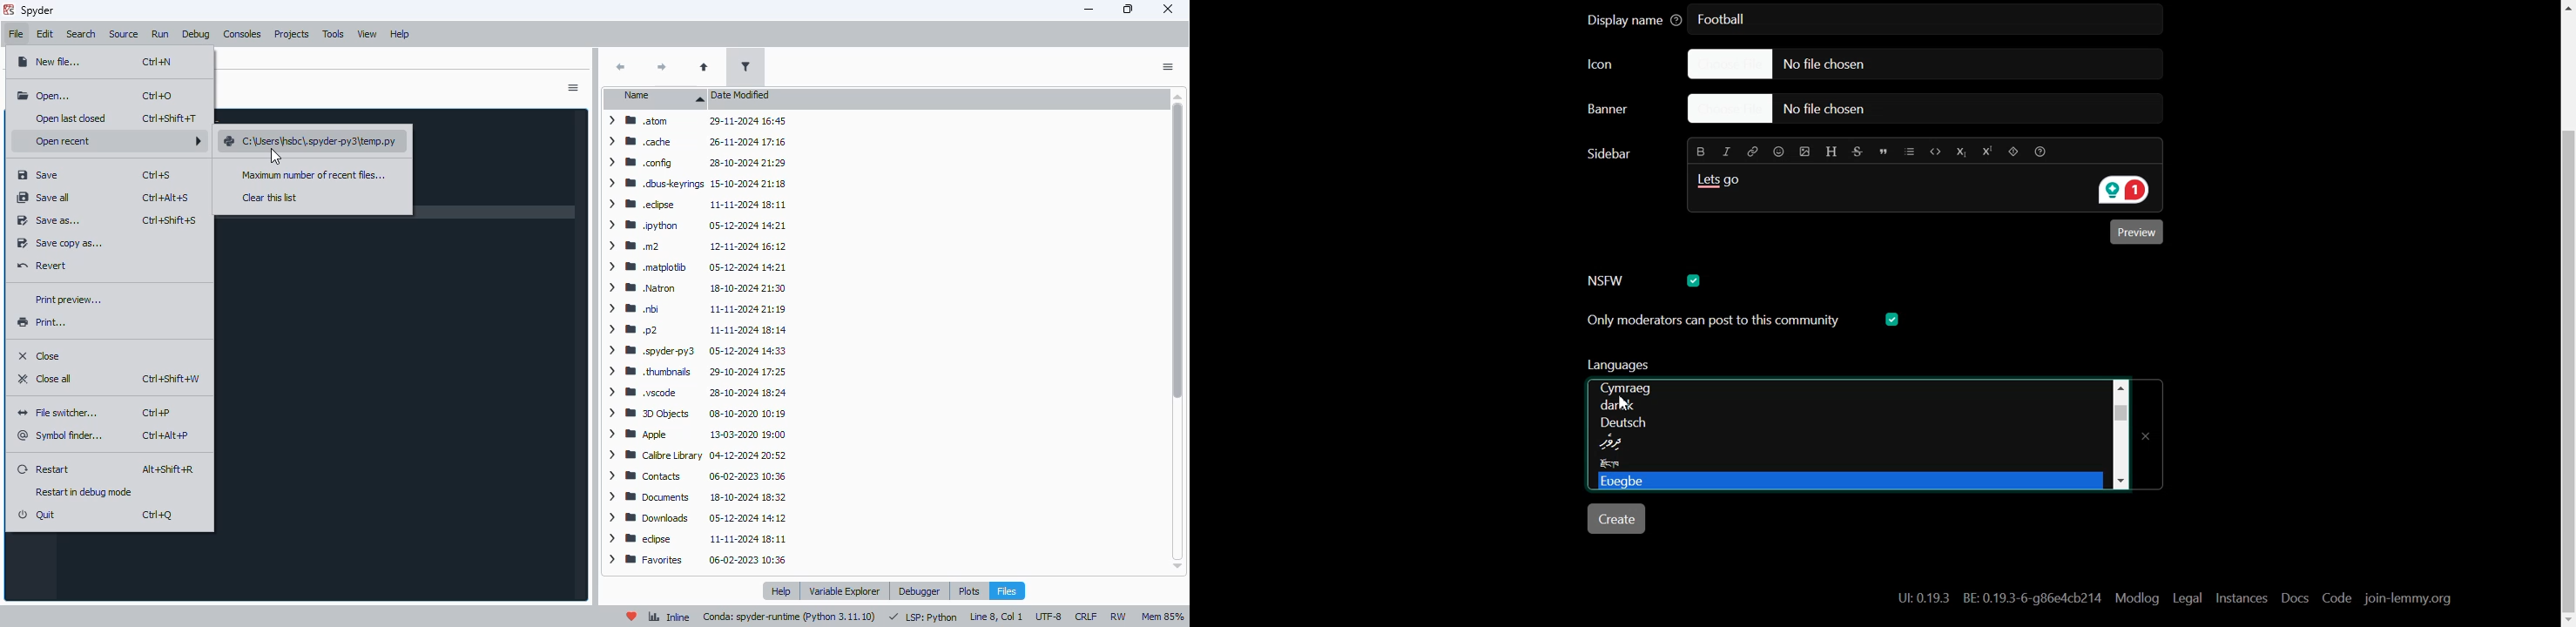  What do you see at coordinates (698, 435) in the screenshot?
I see `> Wm Apple 13-03-2020 19:00` at bounding box center [698, 435].